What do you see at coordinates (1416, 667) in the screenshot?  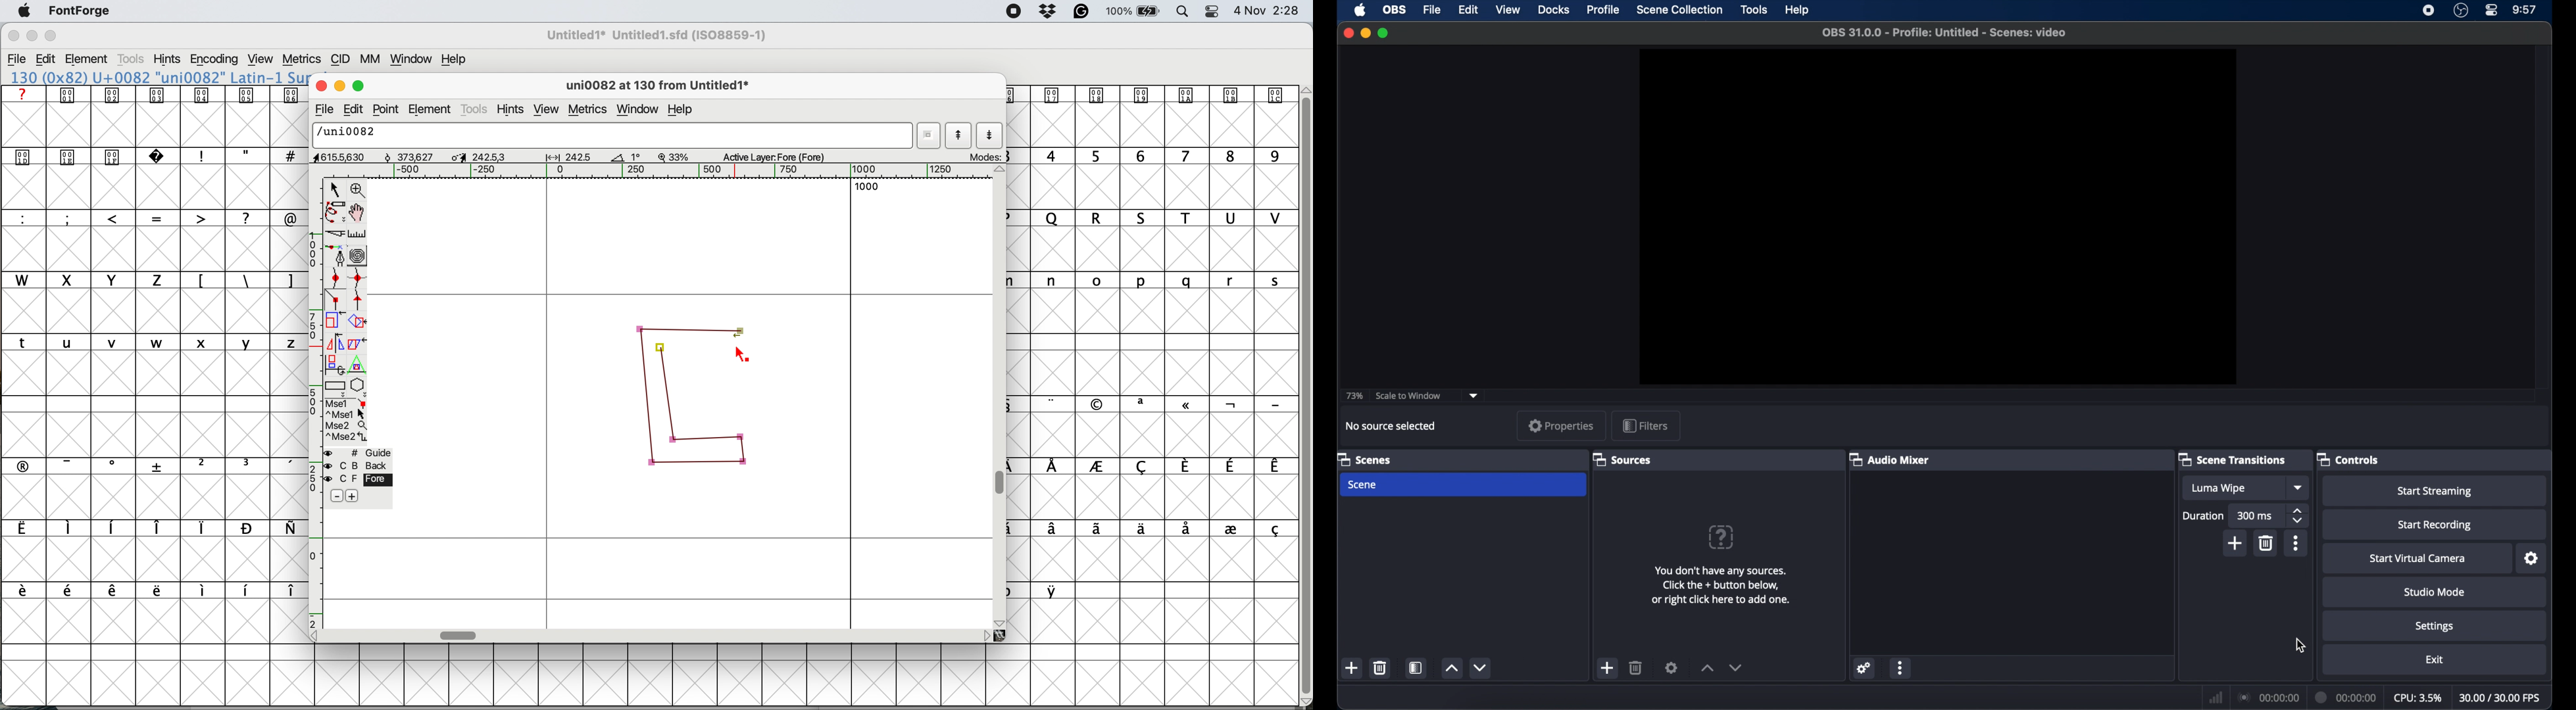 I see `scene filters` at bounding box center [1416, 667].